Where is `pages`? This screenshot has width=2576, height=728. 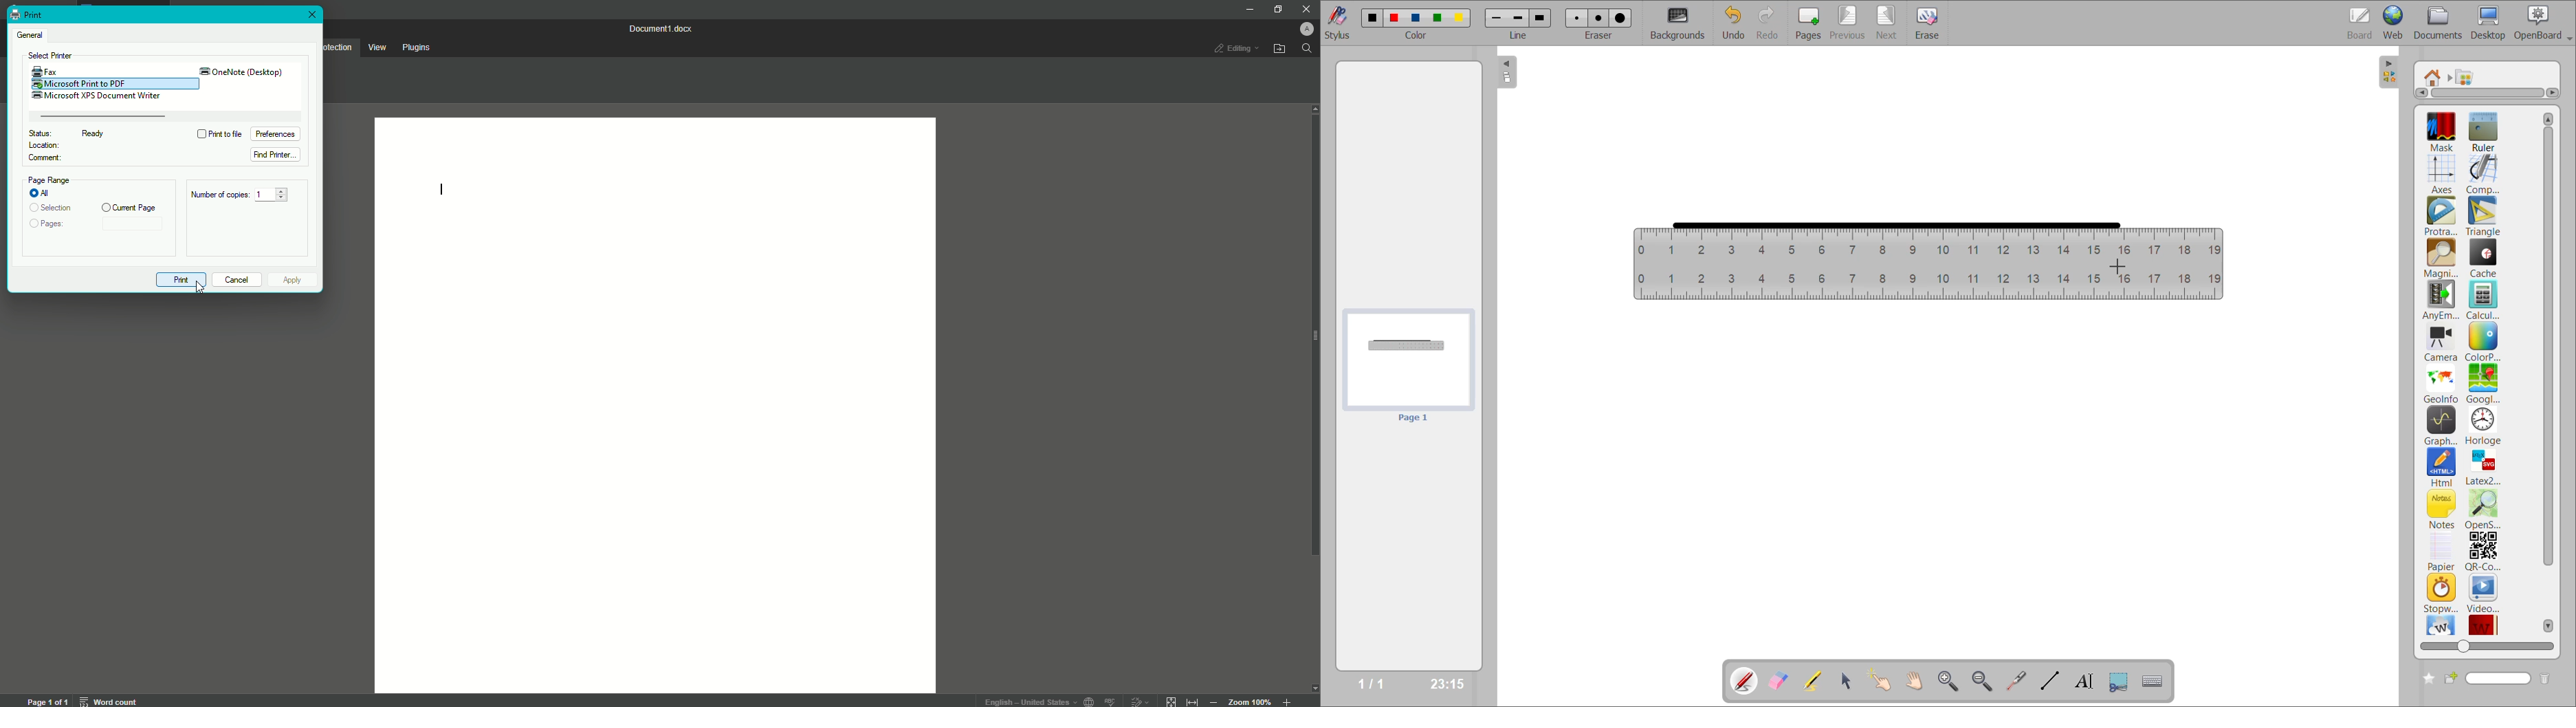
pages is located at coordinates (1811, 21).